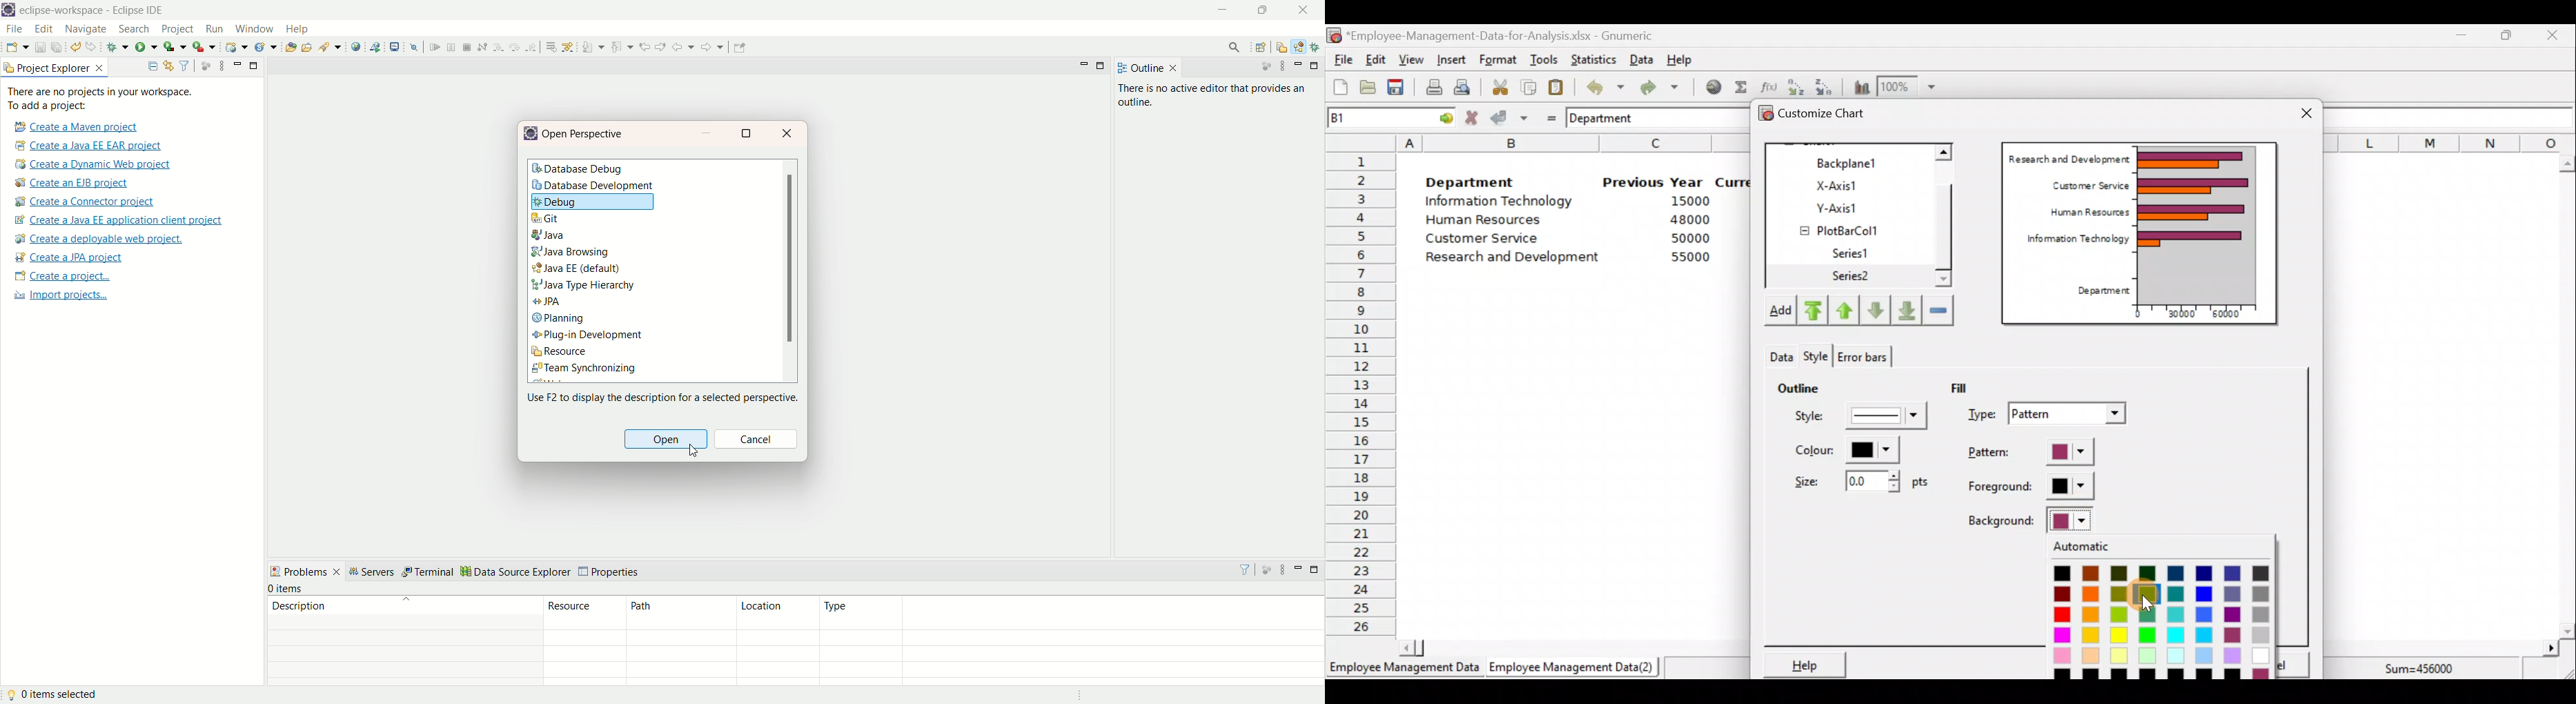  I want to click on Rows, so click(1361, 392).